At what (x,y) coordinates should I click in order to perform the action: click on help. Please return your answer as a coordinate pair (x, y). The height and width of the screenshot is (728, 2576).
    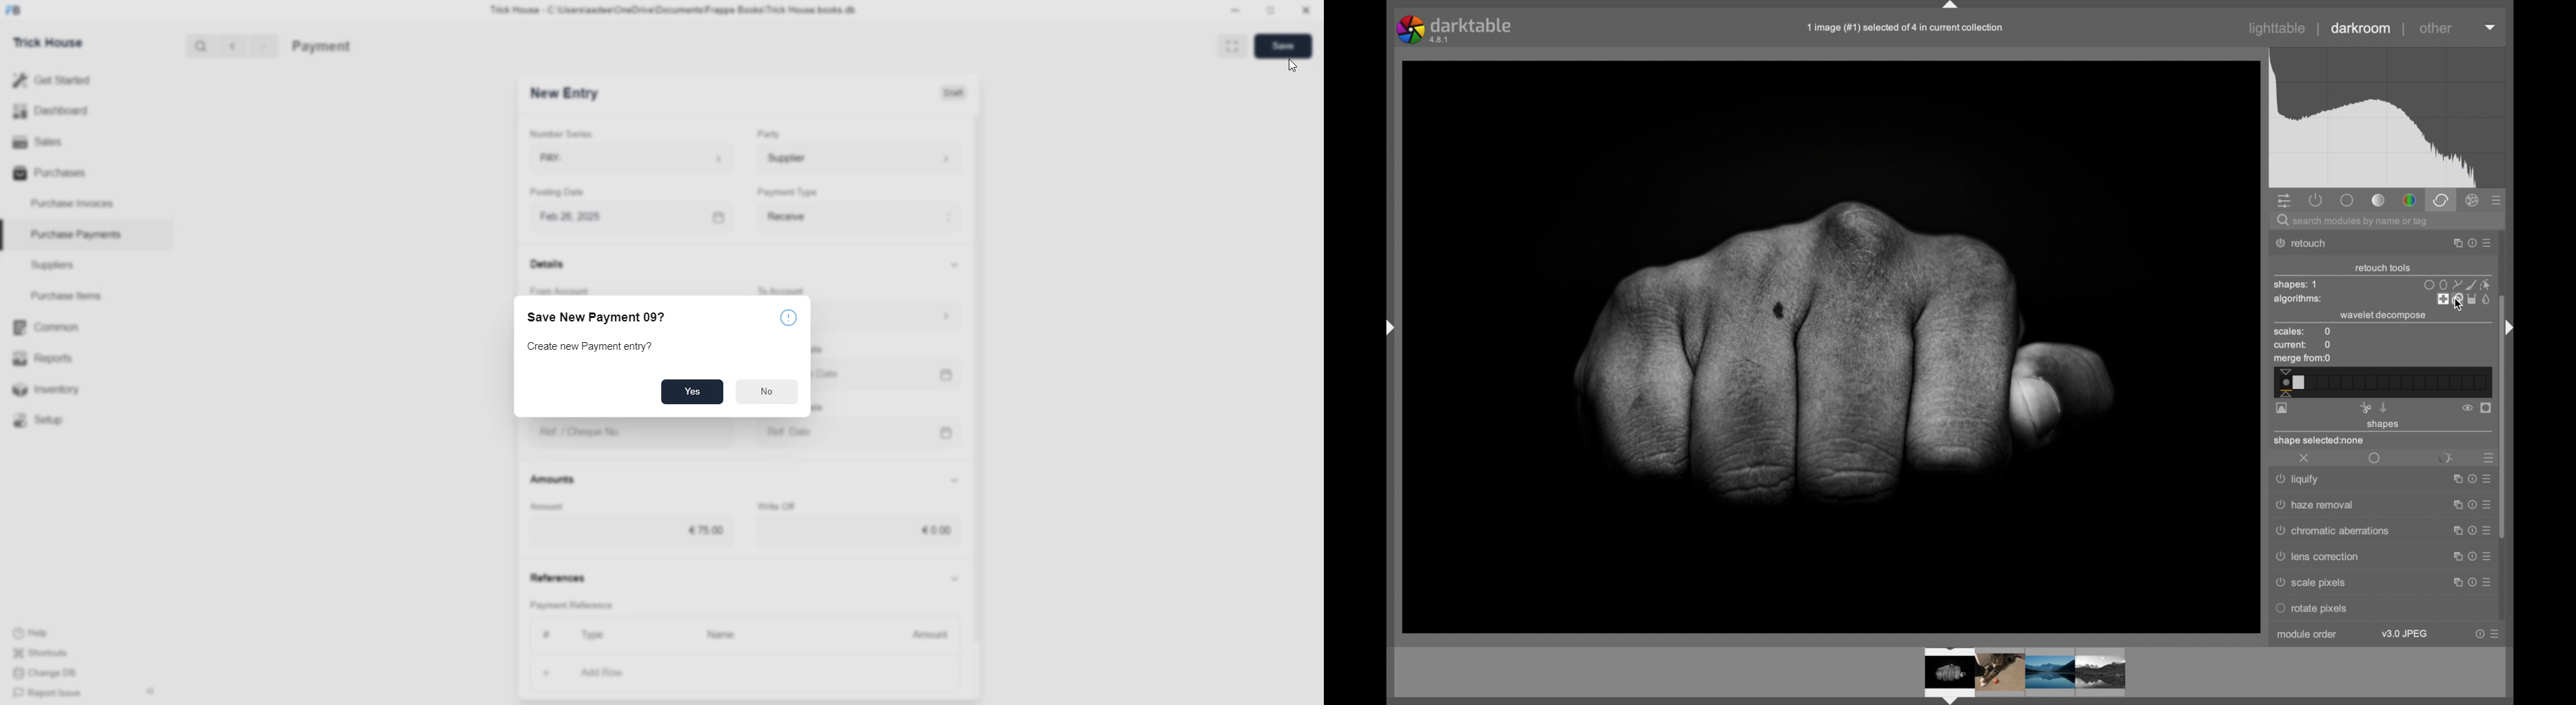
    Looking at the image, I should click on (2470, 243).